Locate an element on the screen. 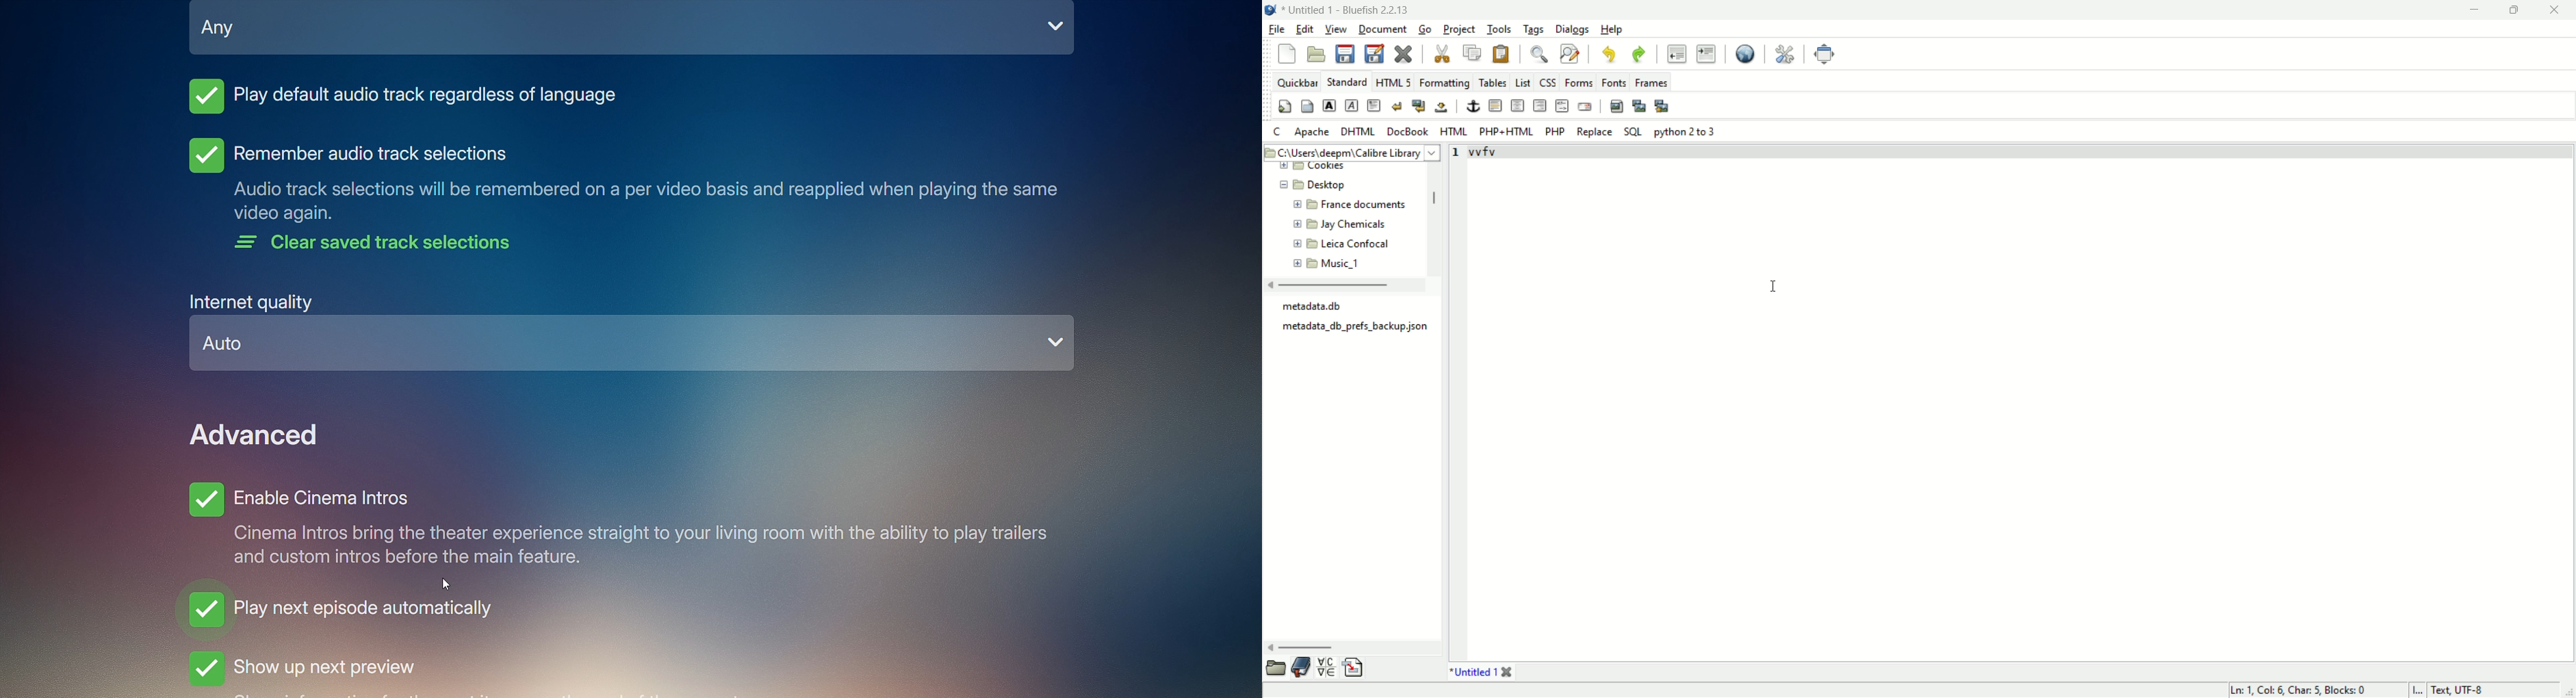  PHP+HTML is located at coordinates (1507, 132).